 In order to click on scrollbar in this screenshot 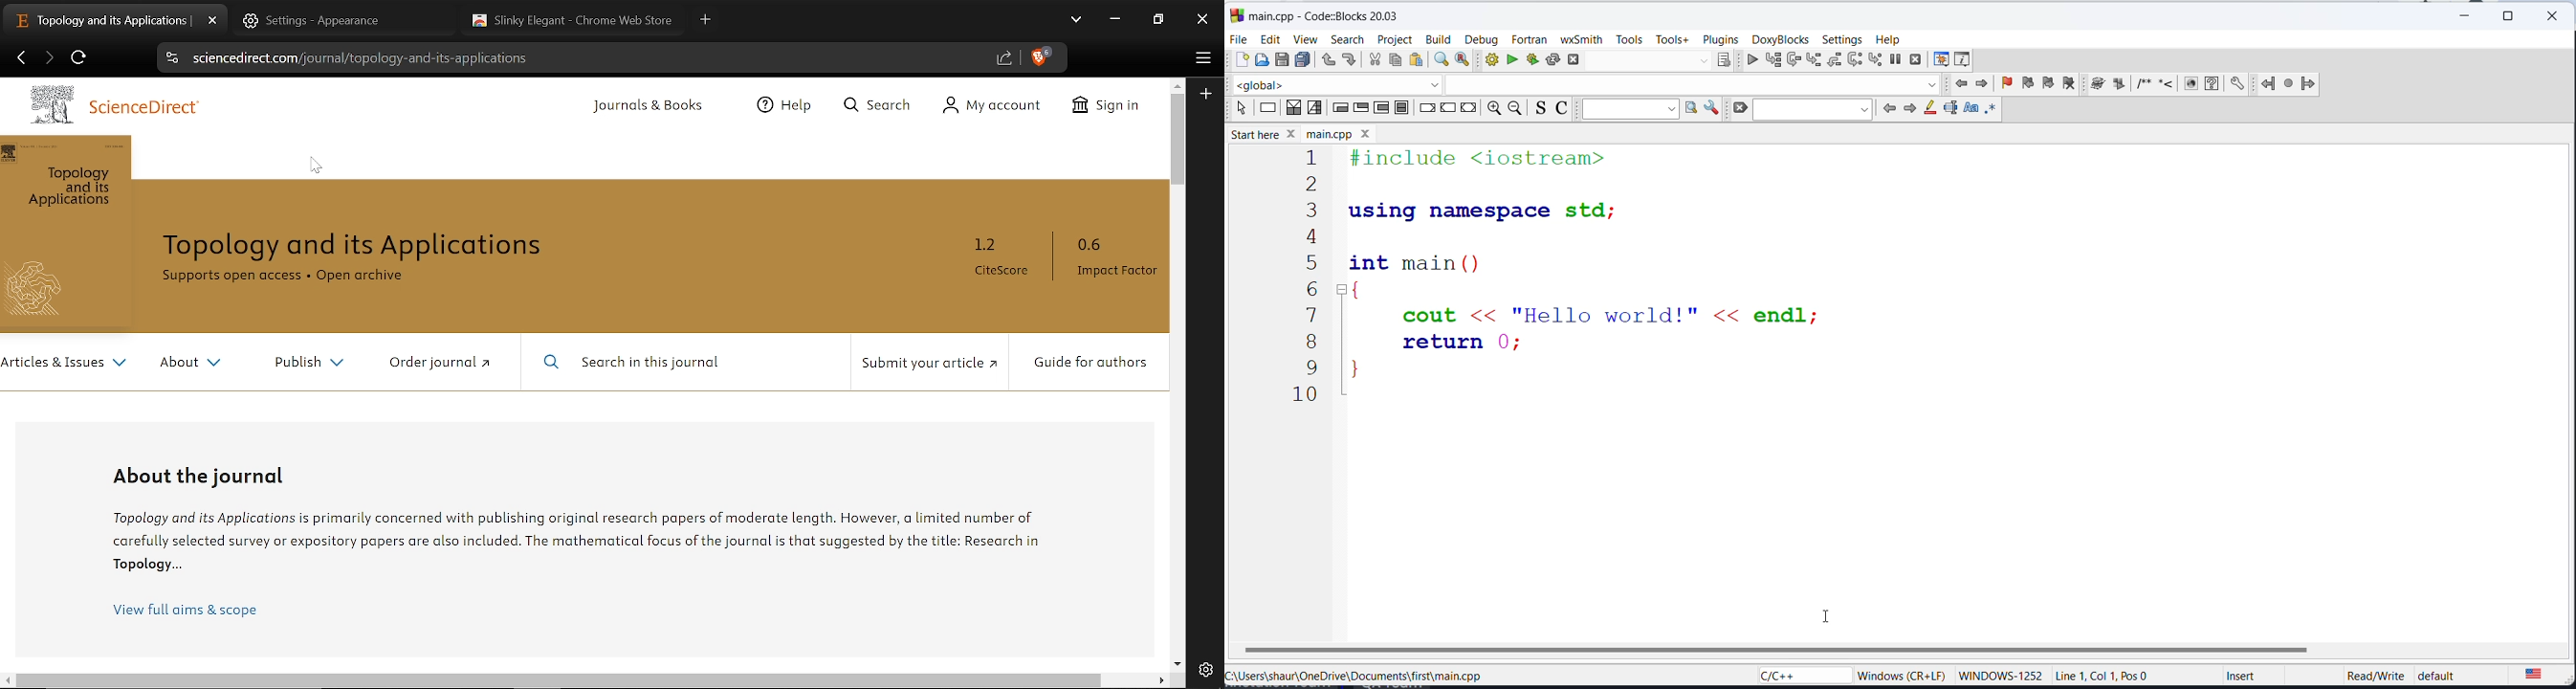, I will do `click(1777, 648)`.